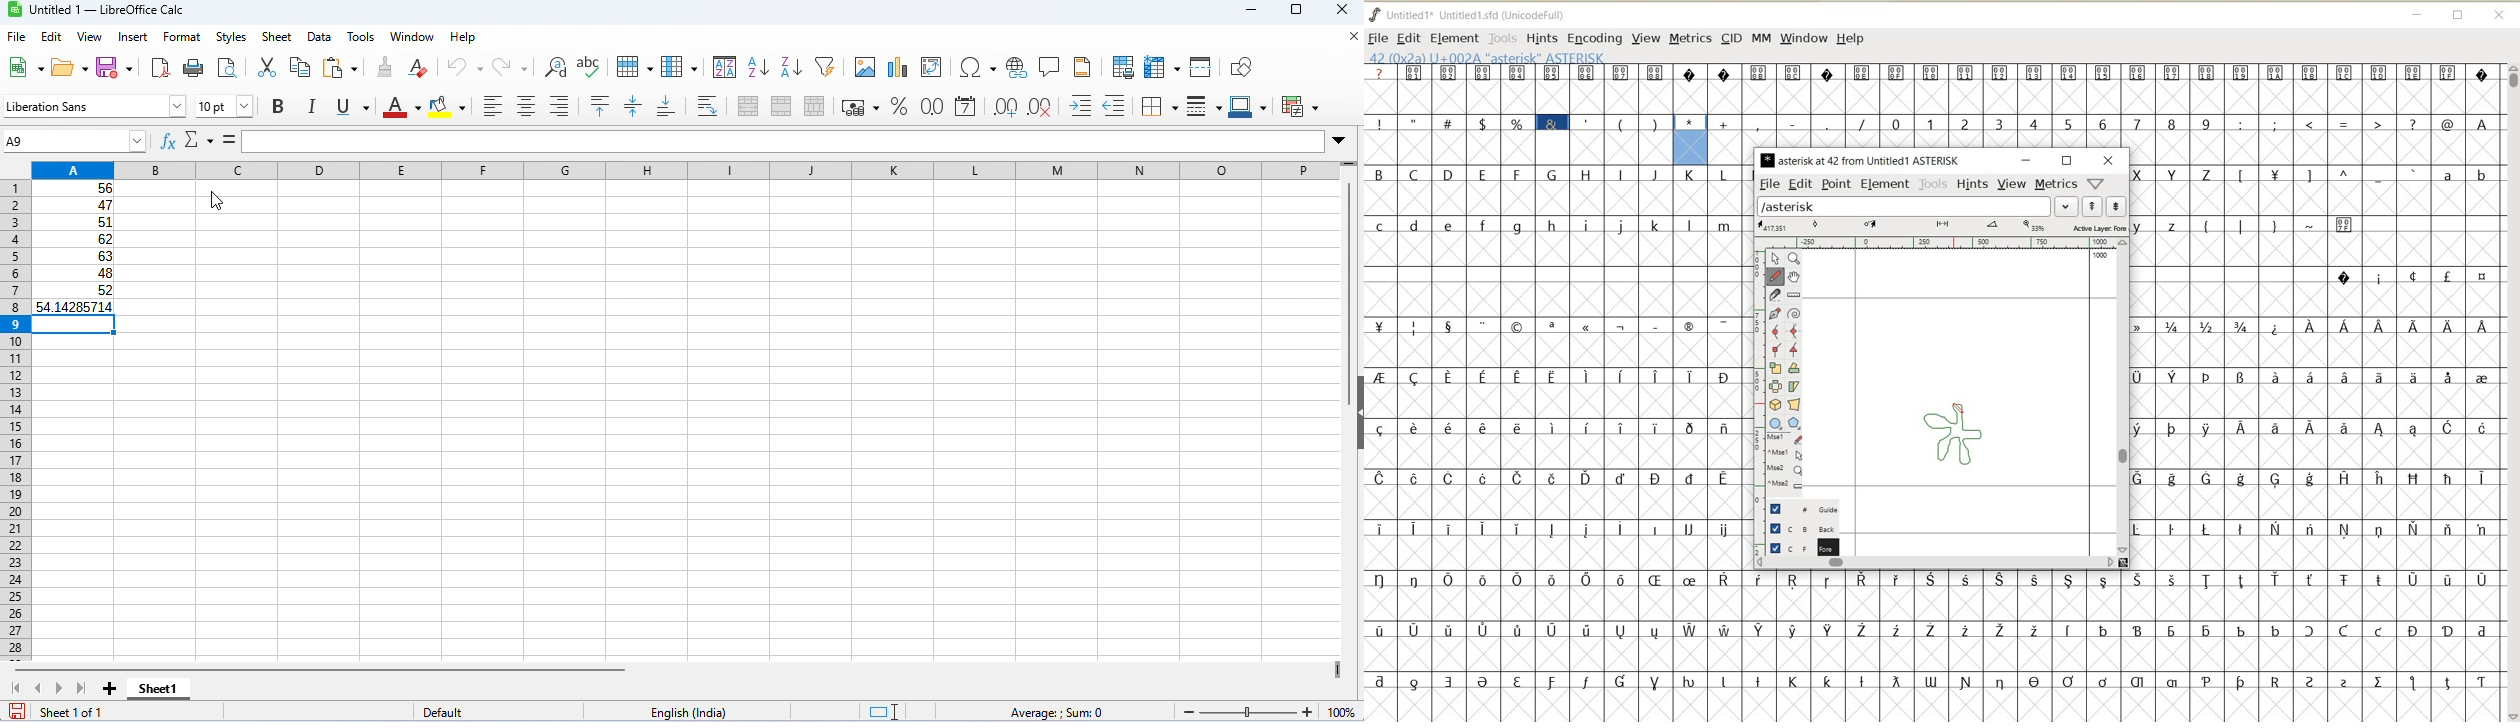 The width and height of the screenshot is (2520, 728). Describe the element at coordinates (72, 329) in the screenshot. I see `selected cell` at that location.